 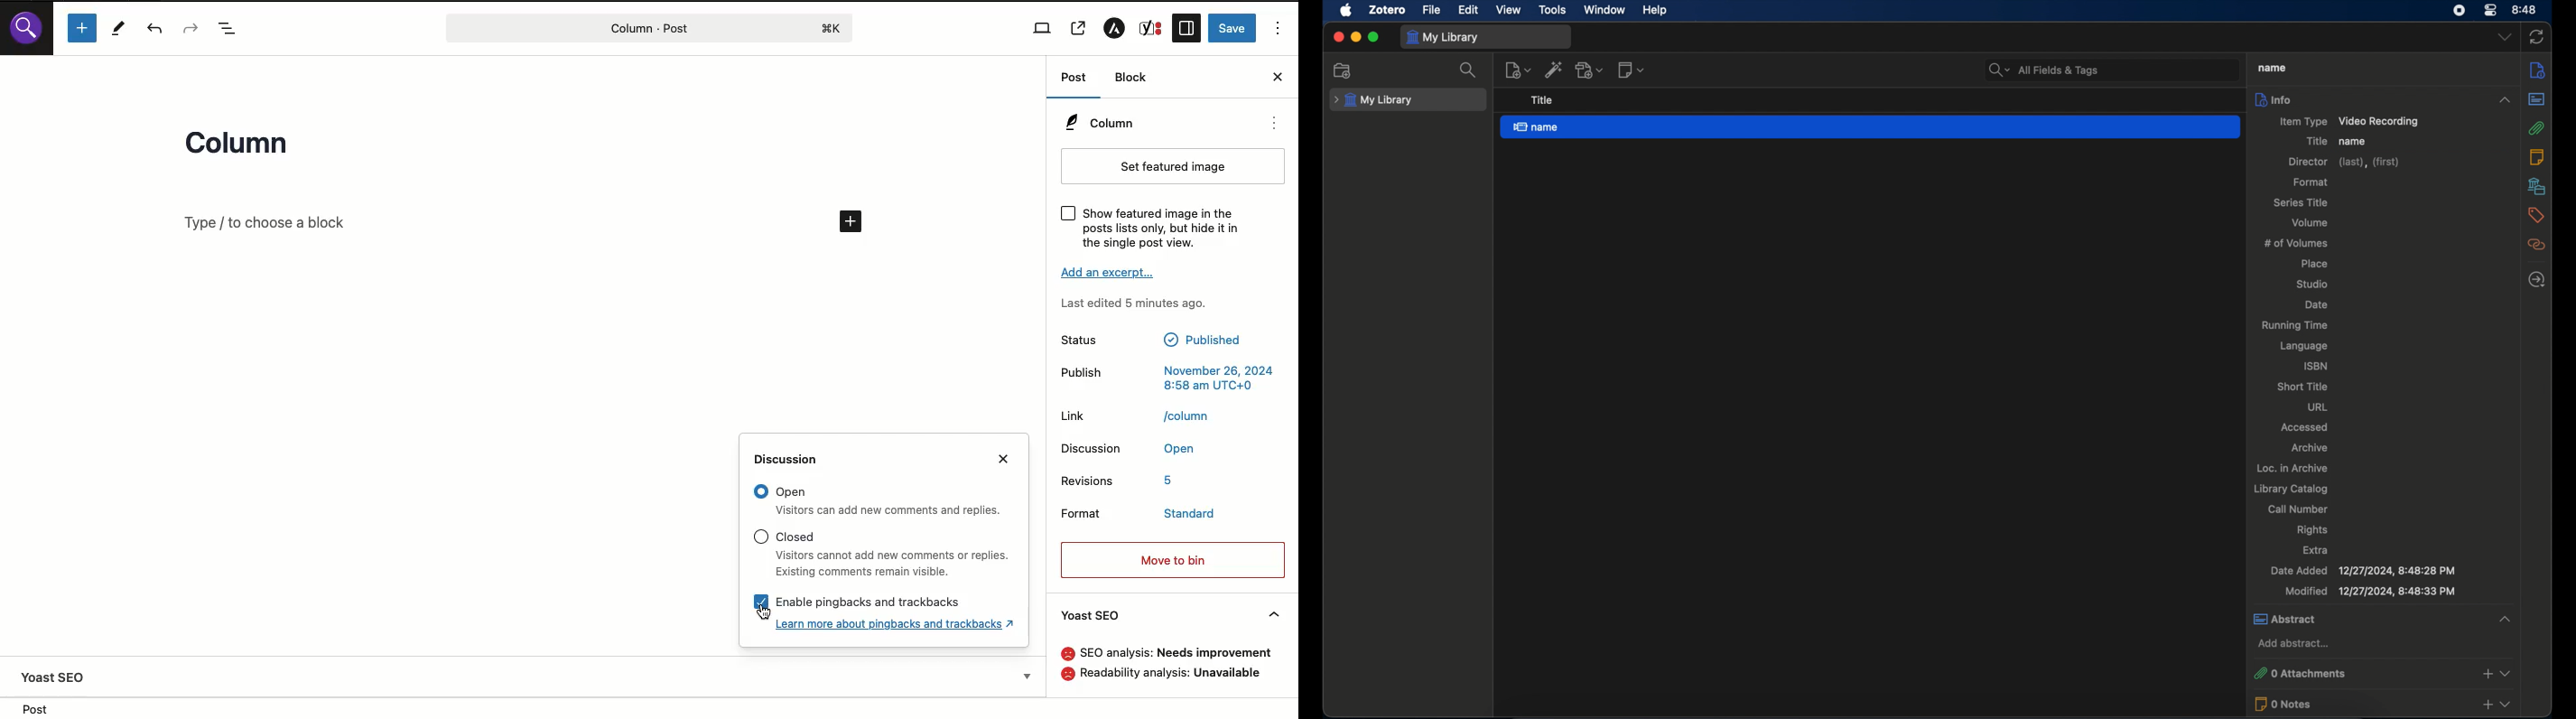 I want to click on control center, so click(x=2491, y=11).